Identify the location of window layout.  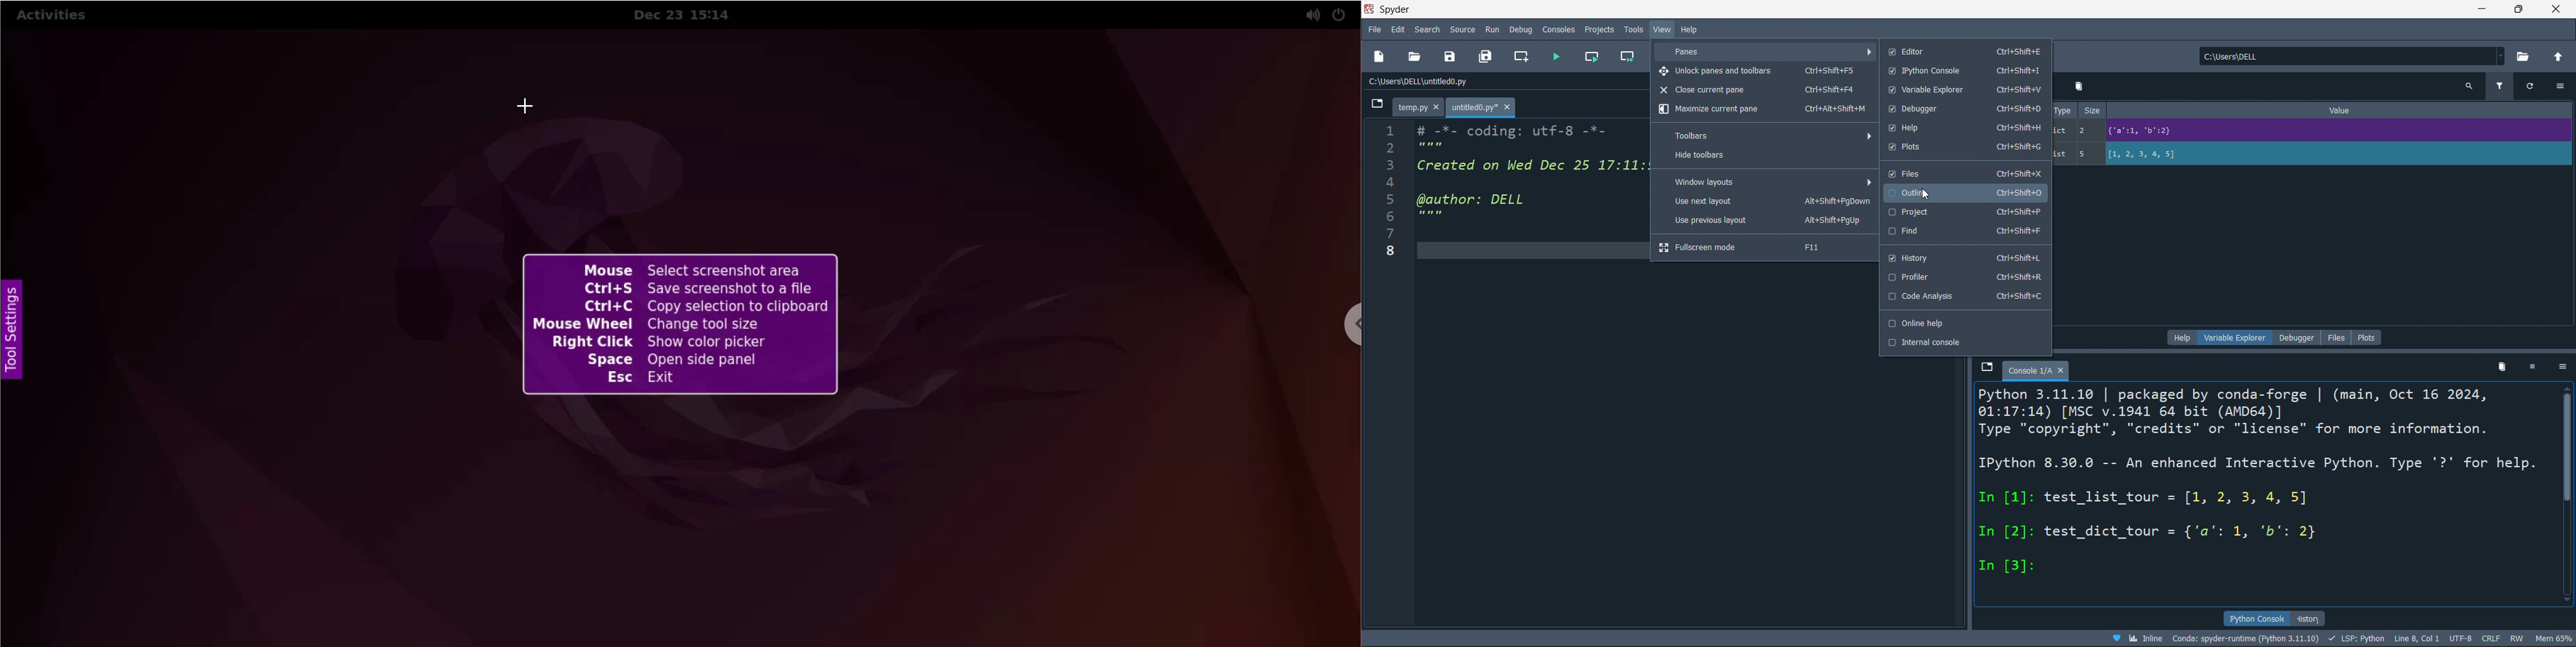
(1764, 181).